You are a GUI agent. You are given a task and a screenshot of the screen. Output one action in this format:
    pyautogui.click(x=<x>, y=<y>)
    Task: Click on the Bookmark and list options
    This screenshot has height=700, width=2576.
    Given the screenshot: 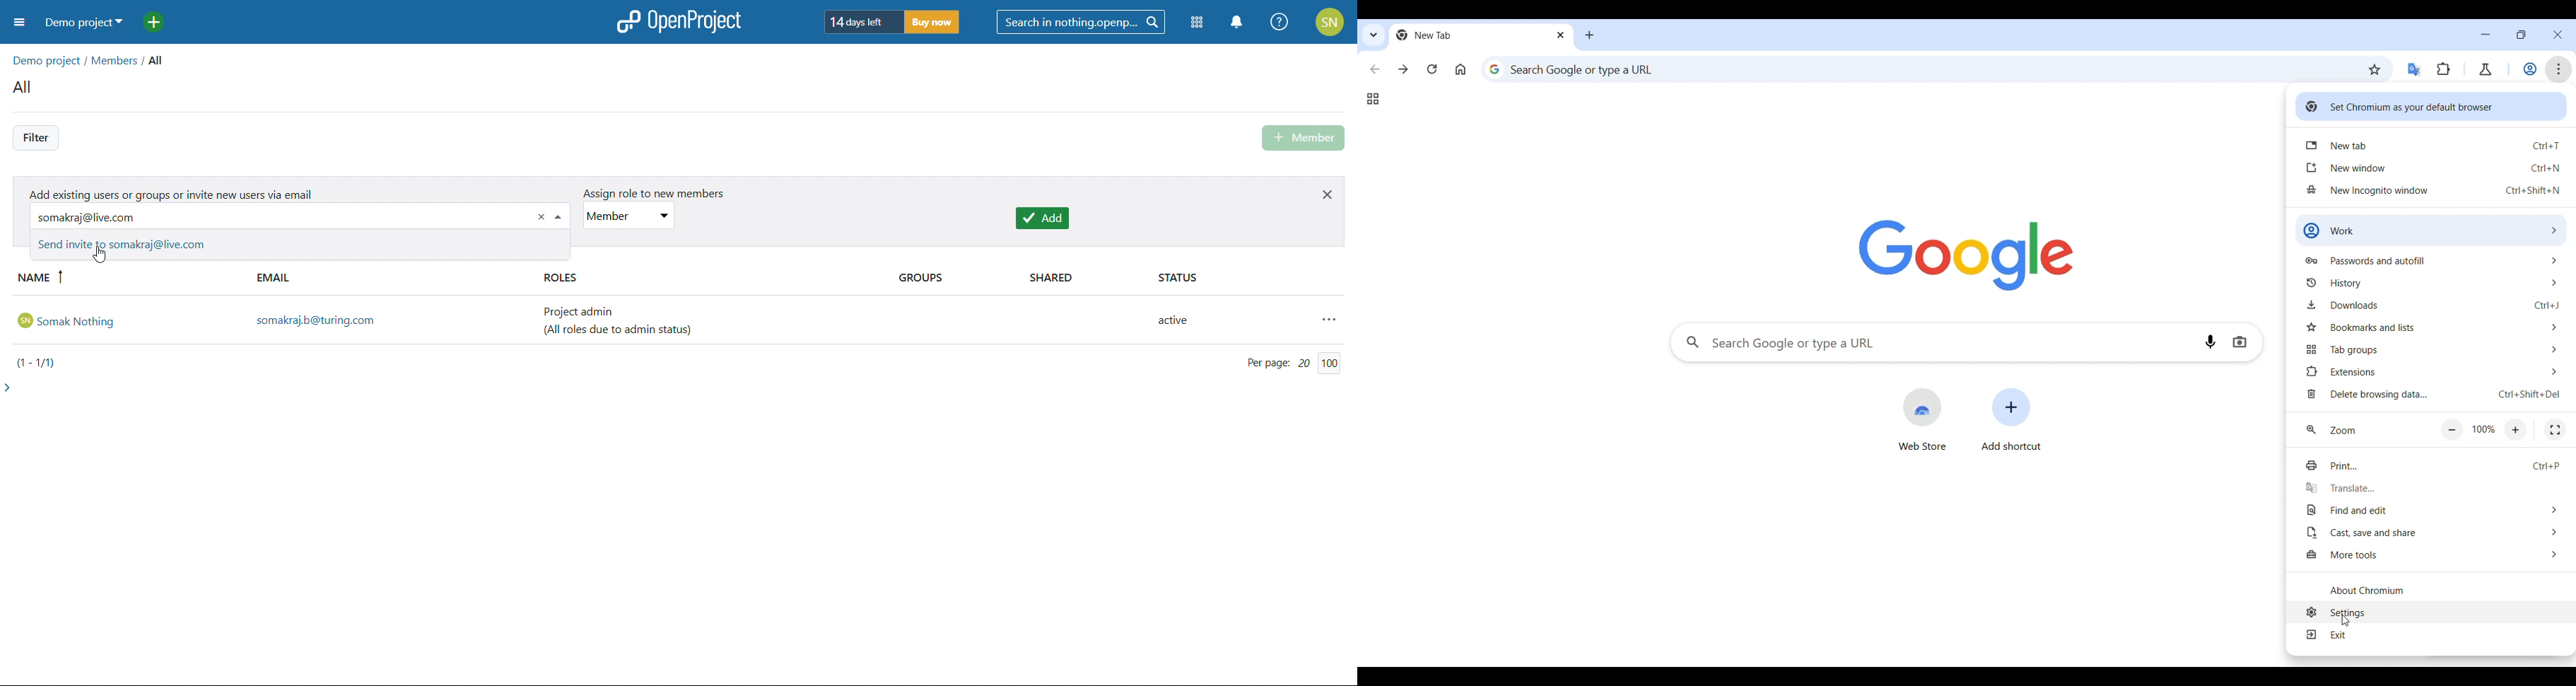 What is the action you would take?
    pyautogui.click(x=2432, y=327)
    